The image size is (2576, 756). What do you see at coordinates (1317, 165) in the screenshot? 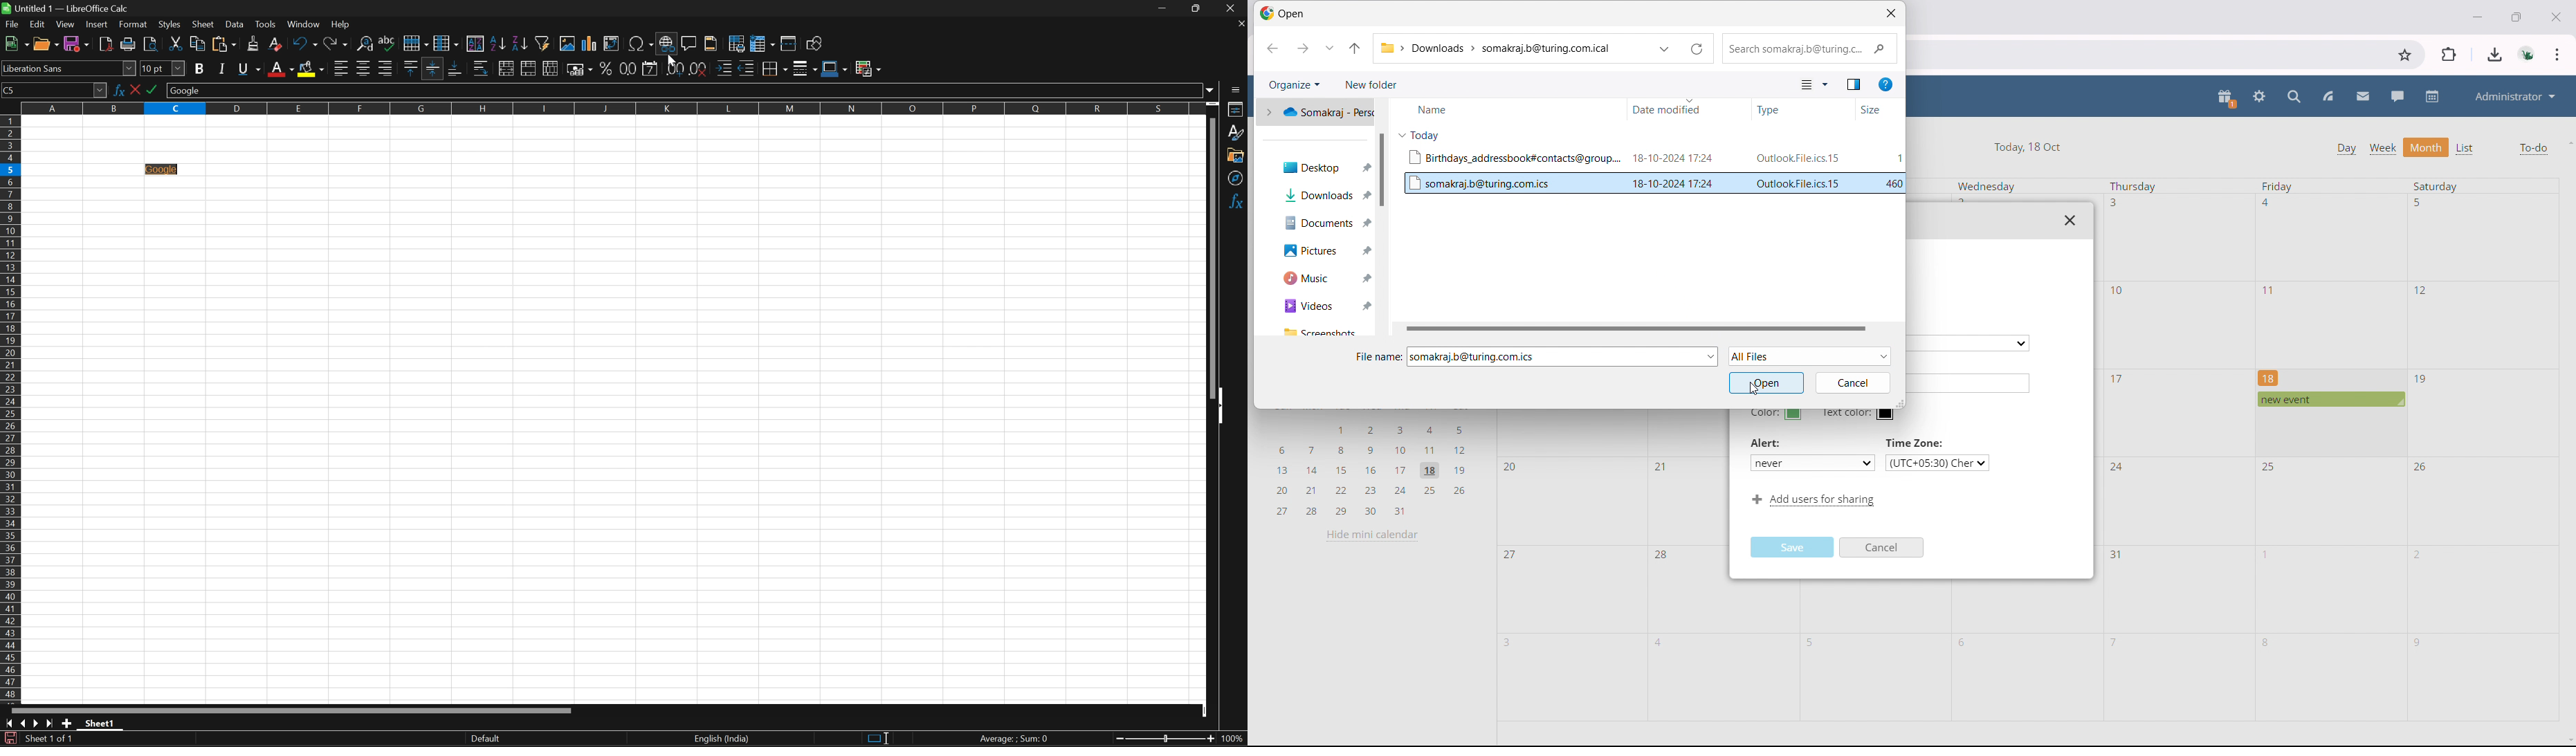
I see `Desktop` at bounding box center [1317, 165].